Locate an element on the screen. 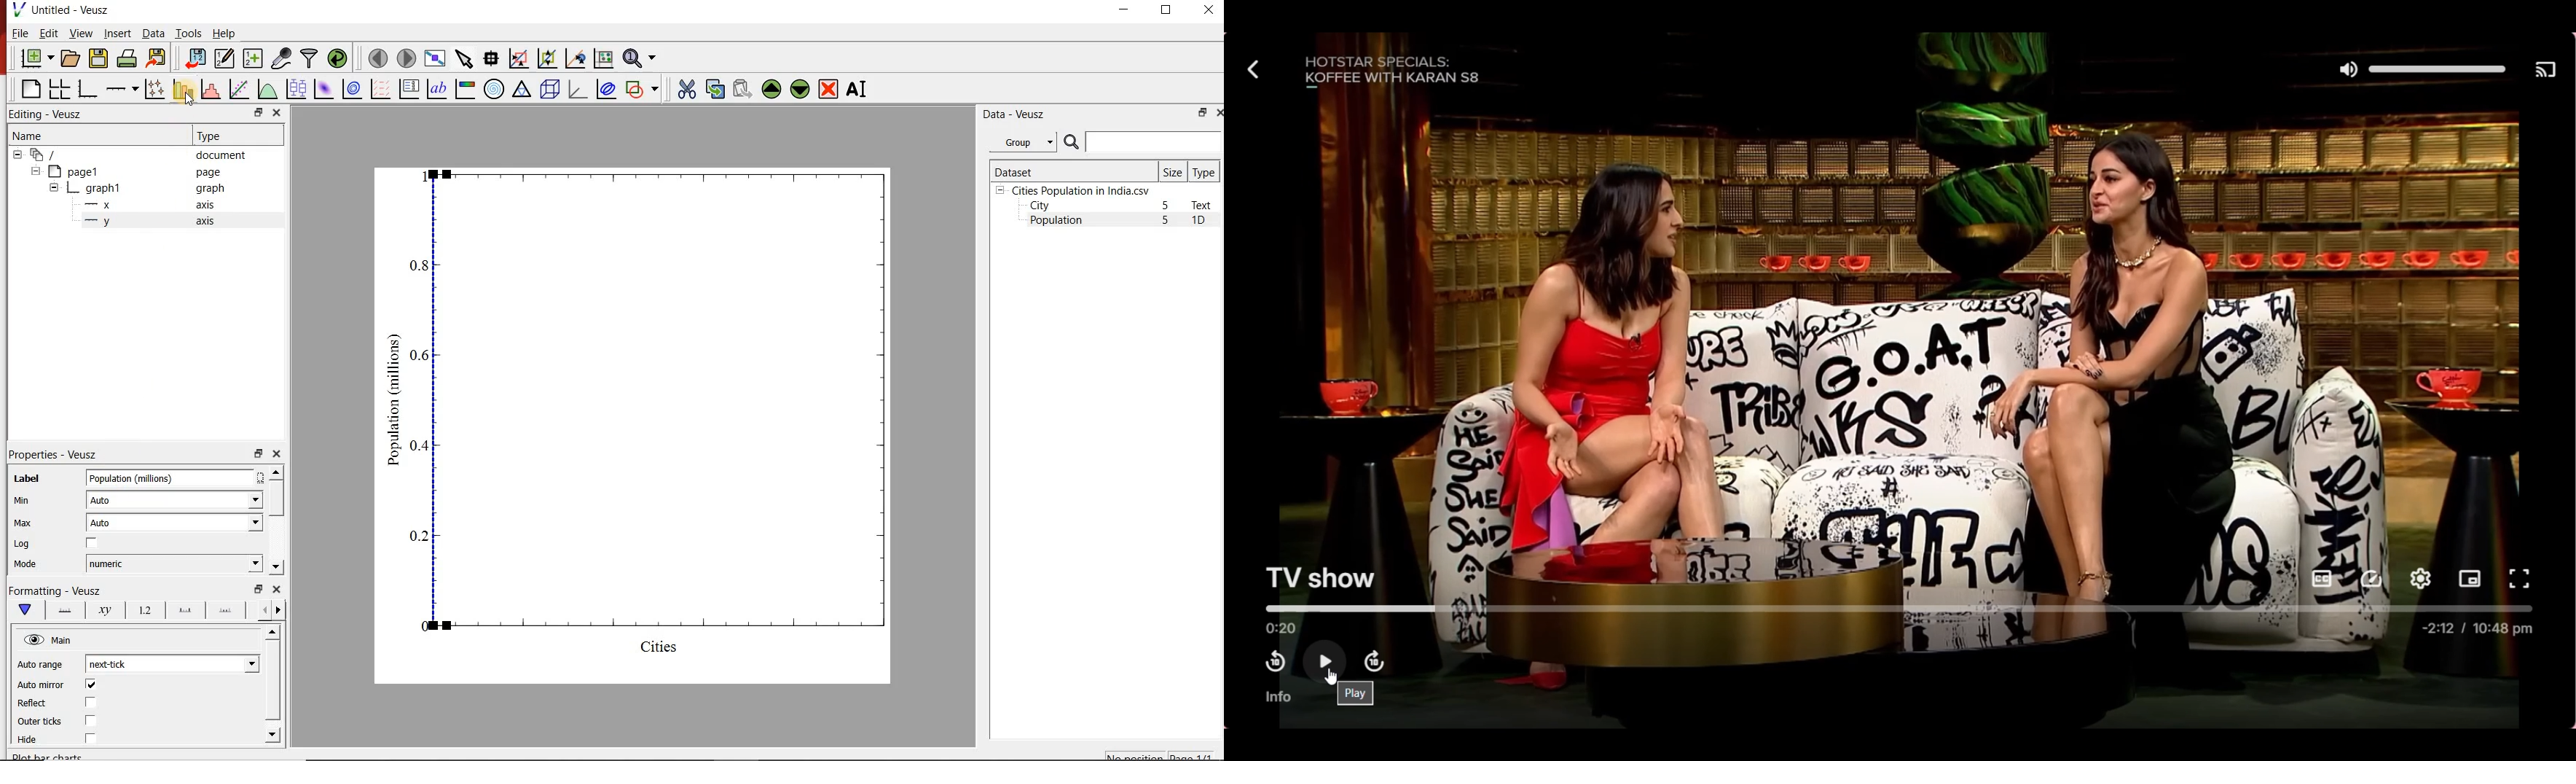 The height and width of the screenshot is (784, 2576). Max is located at coordinates (22, 523).